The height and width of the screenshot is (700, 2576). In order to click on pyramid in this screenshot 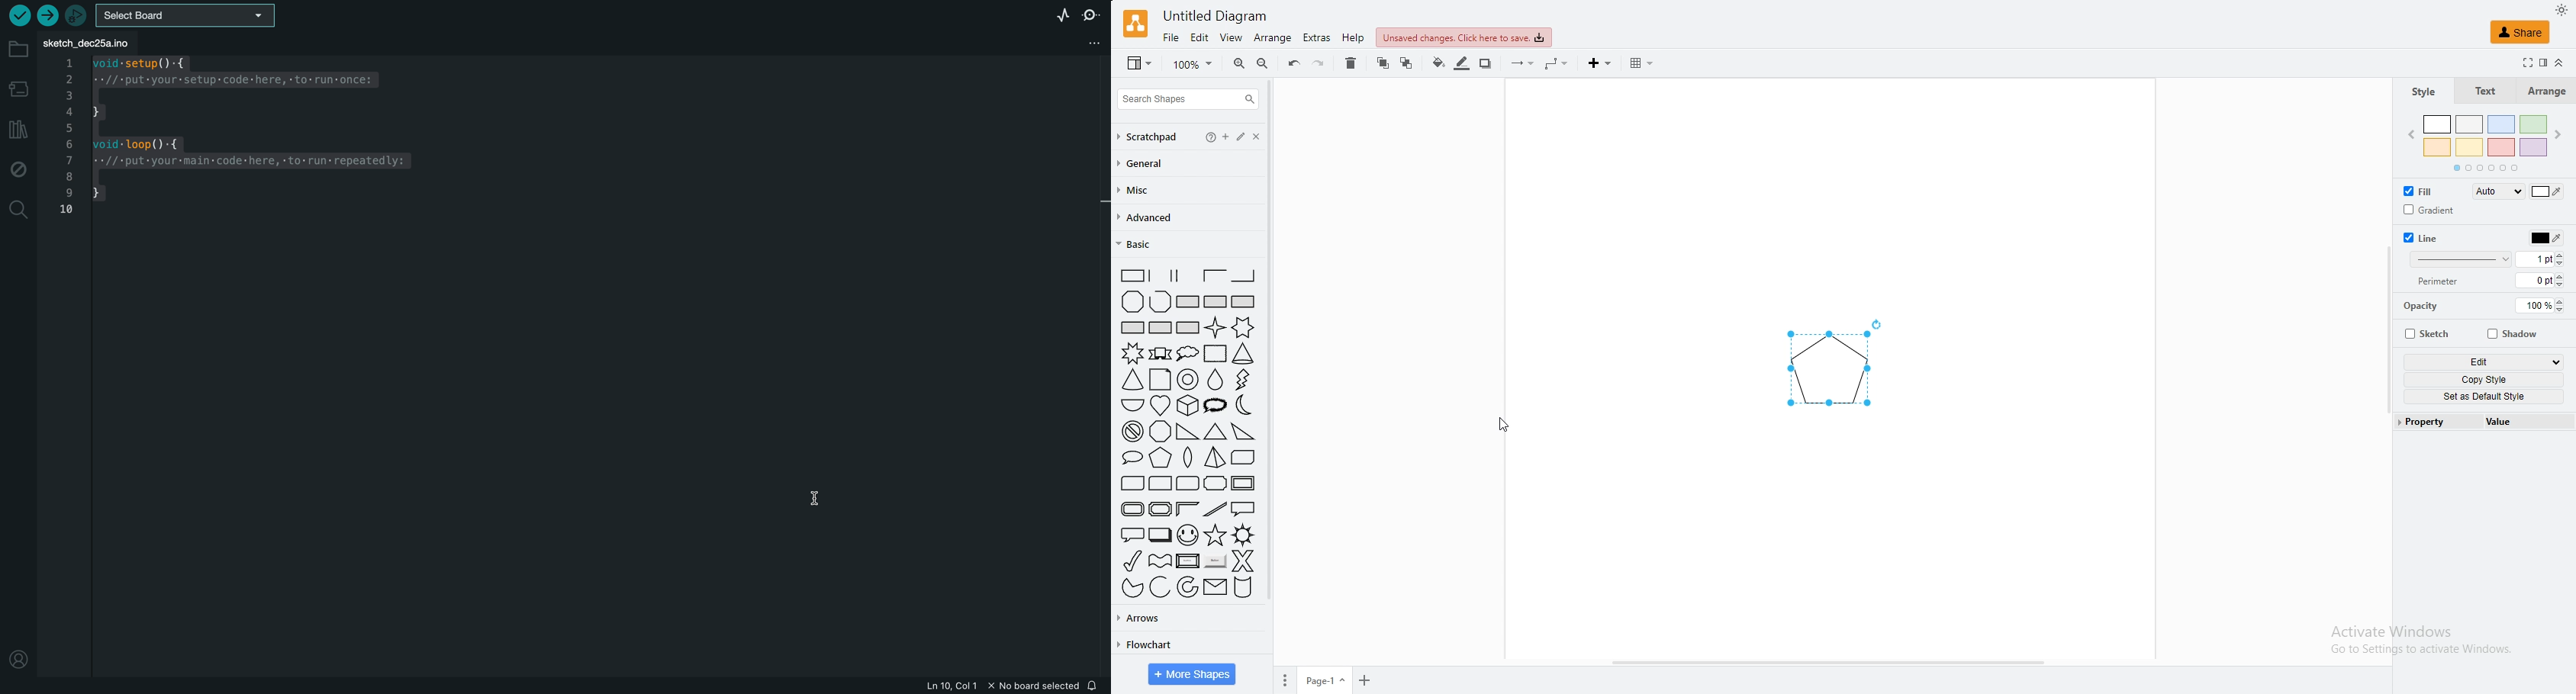, I will do `click(1215, 459)`.